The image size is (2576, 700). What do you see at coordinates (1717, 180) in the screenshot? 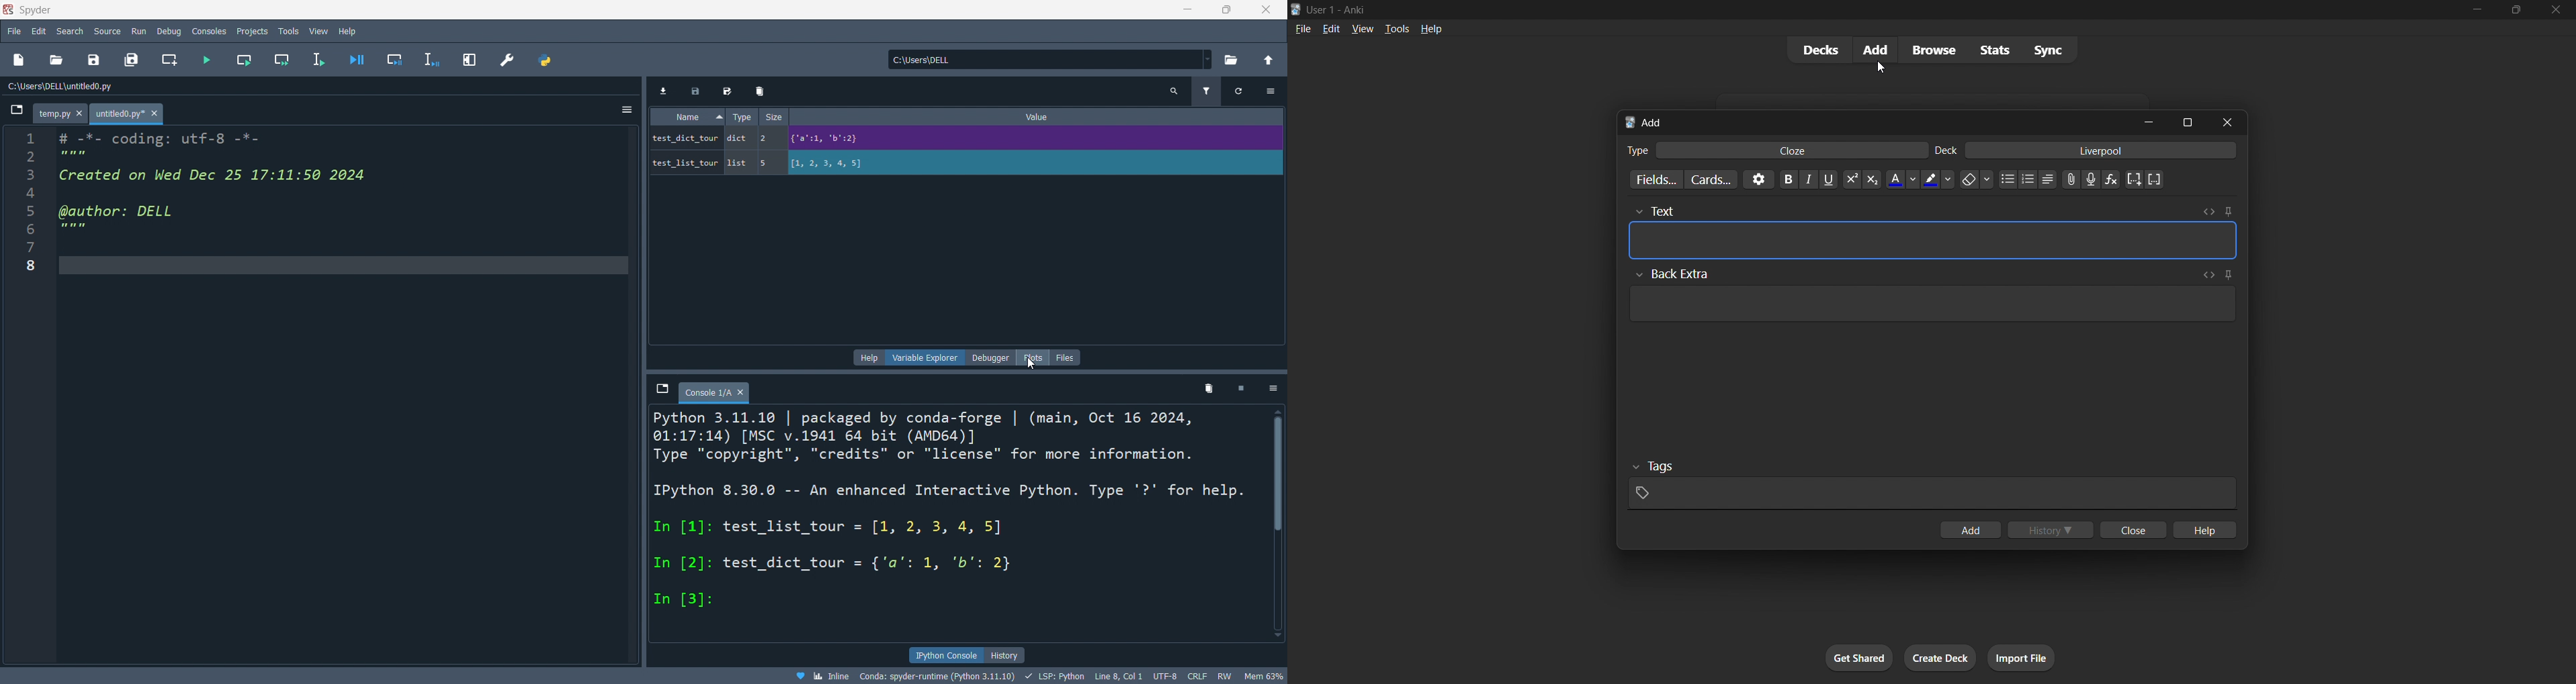
I see `customize card templates` at bounding box center [1717, 180].